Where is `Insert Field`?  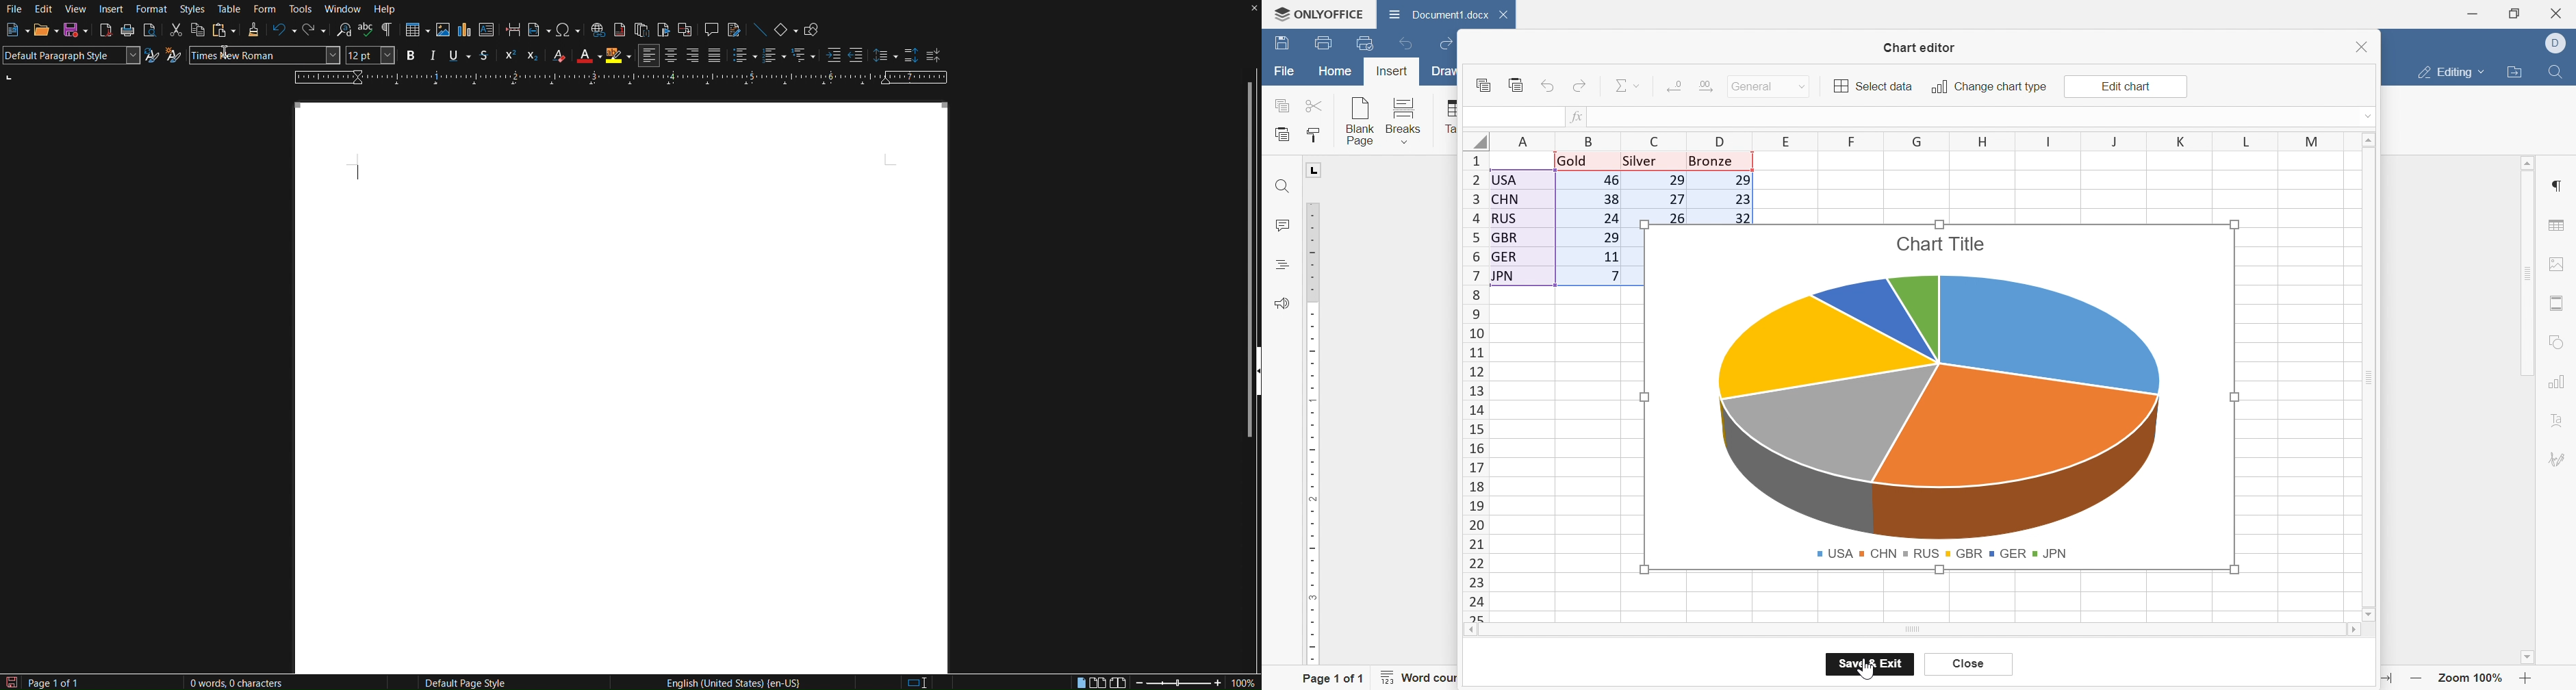 Insert Field is located at coordinates (537, 31).